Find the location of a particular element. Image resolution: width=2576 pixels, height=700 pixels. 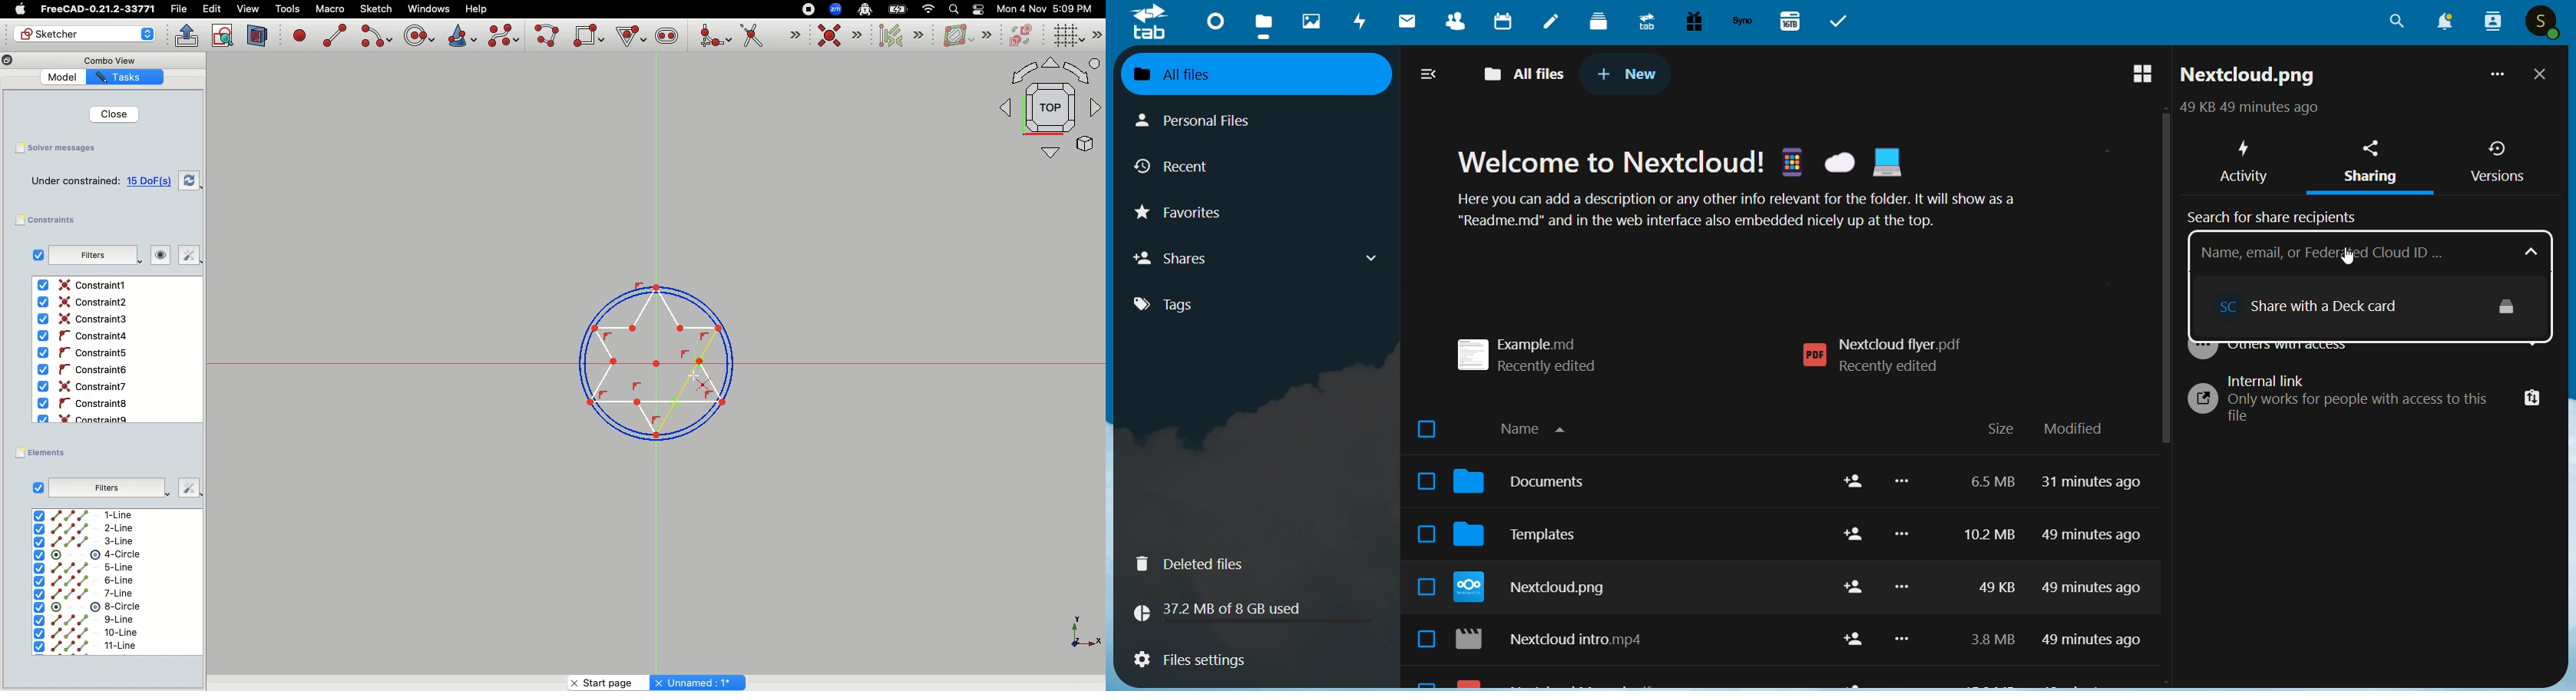

8-circle is located at coordinates (96, 607).